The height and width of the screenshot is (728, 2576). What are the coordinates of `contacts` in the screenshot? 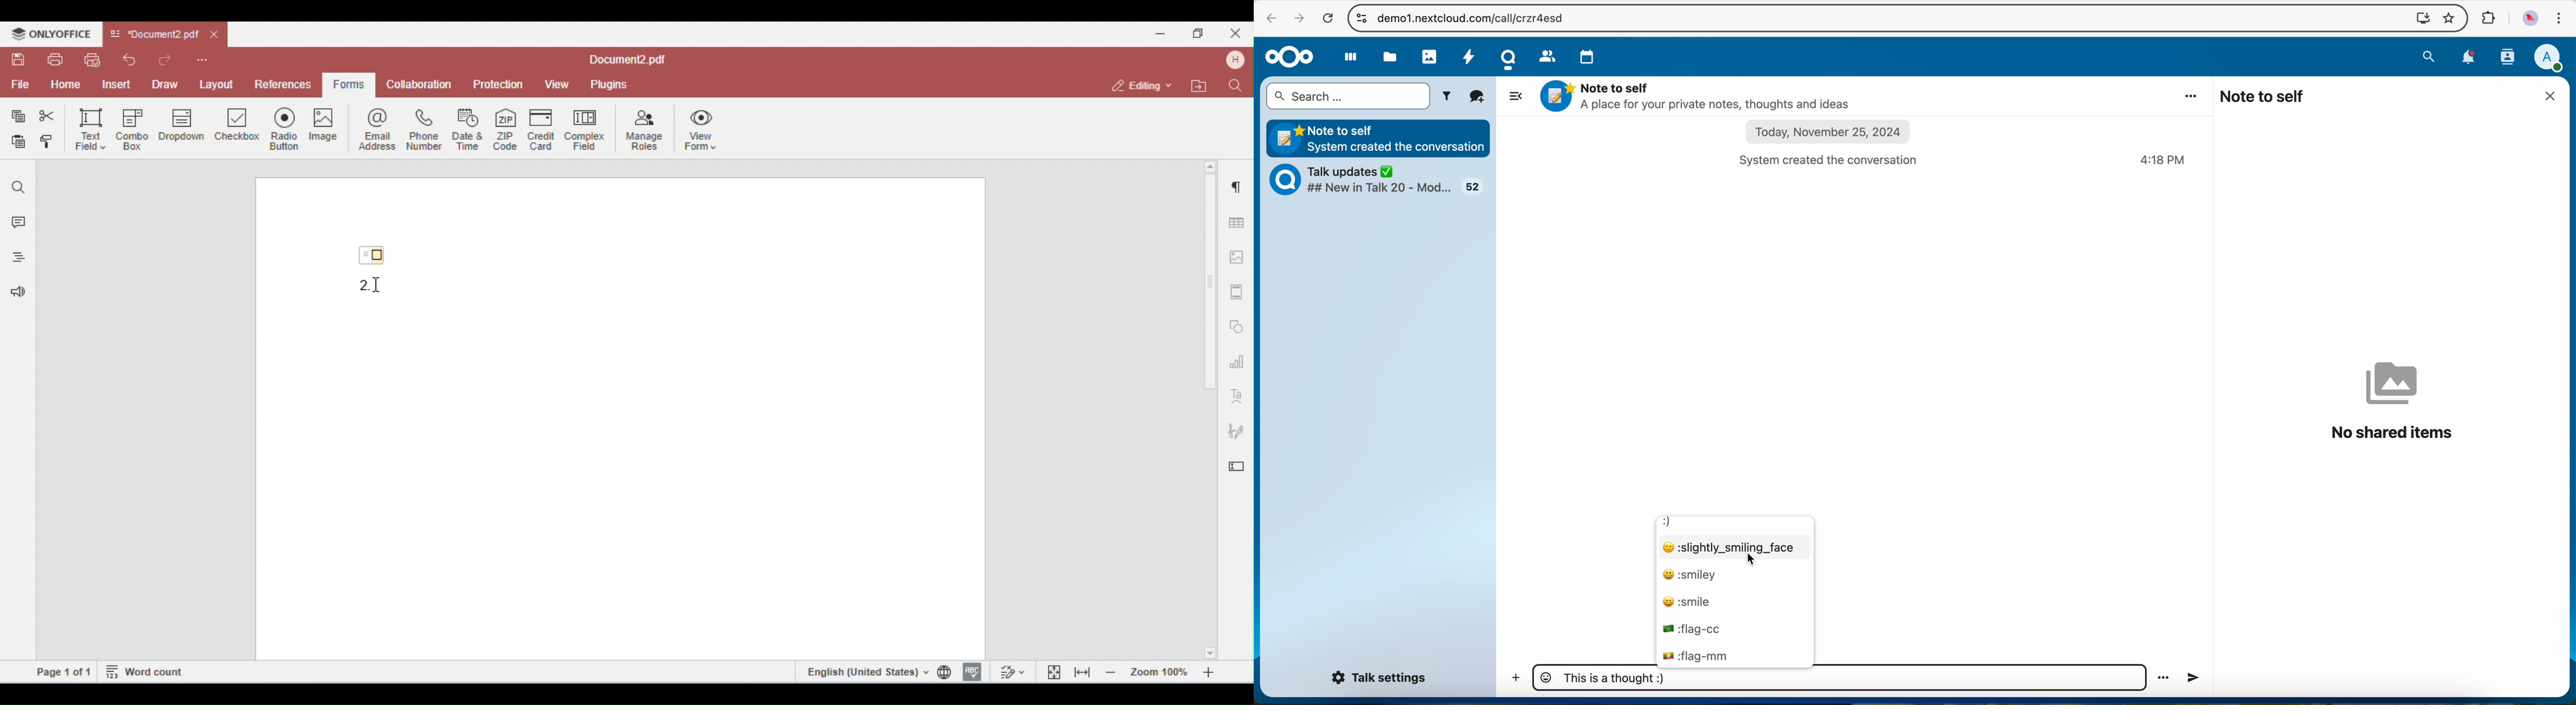 It's located at (2508, 58).